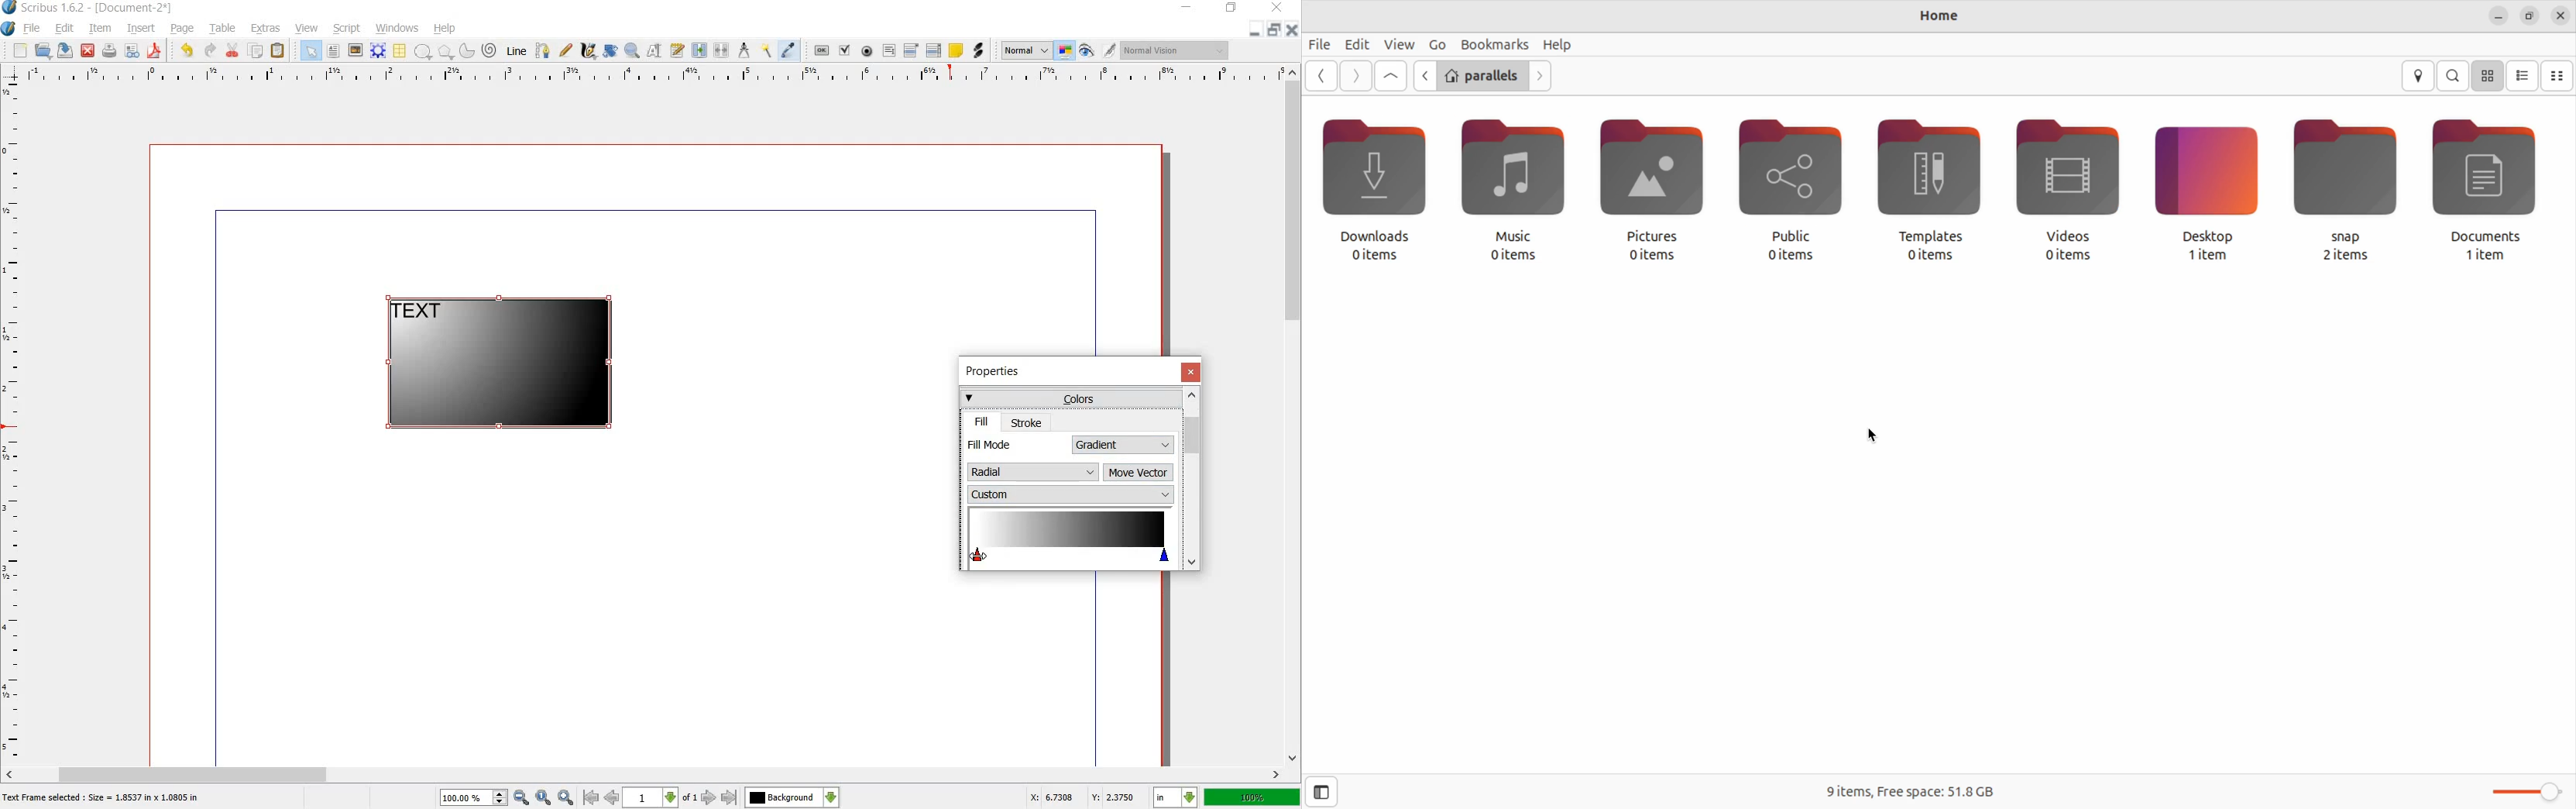  Describe the element at coordinates (912, 50) in the screenshot. I see `pdf combo box` at that location.